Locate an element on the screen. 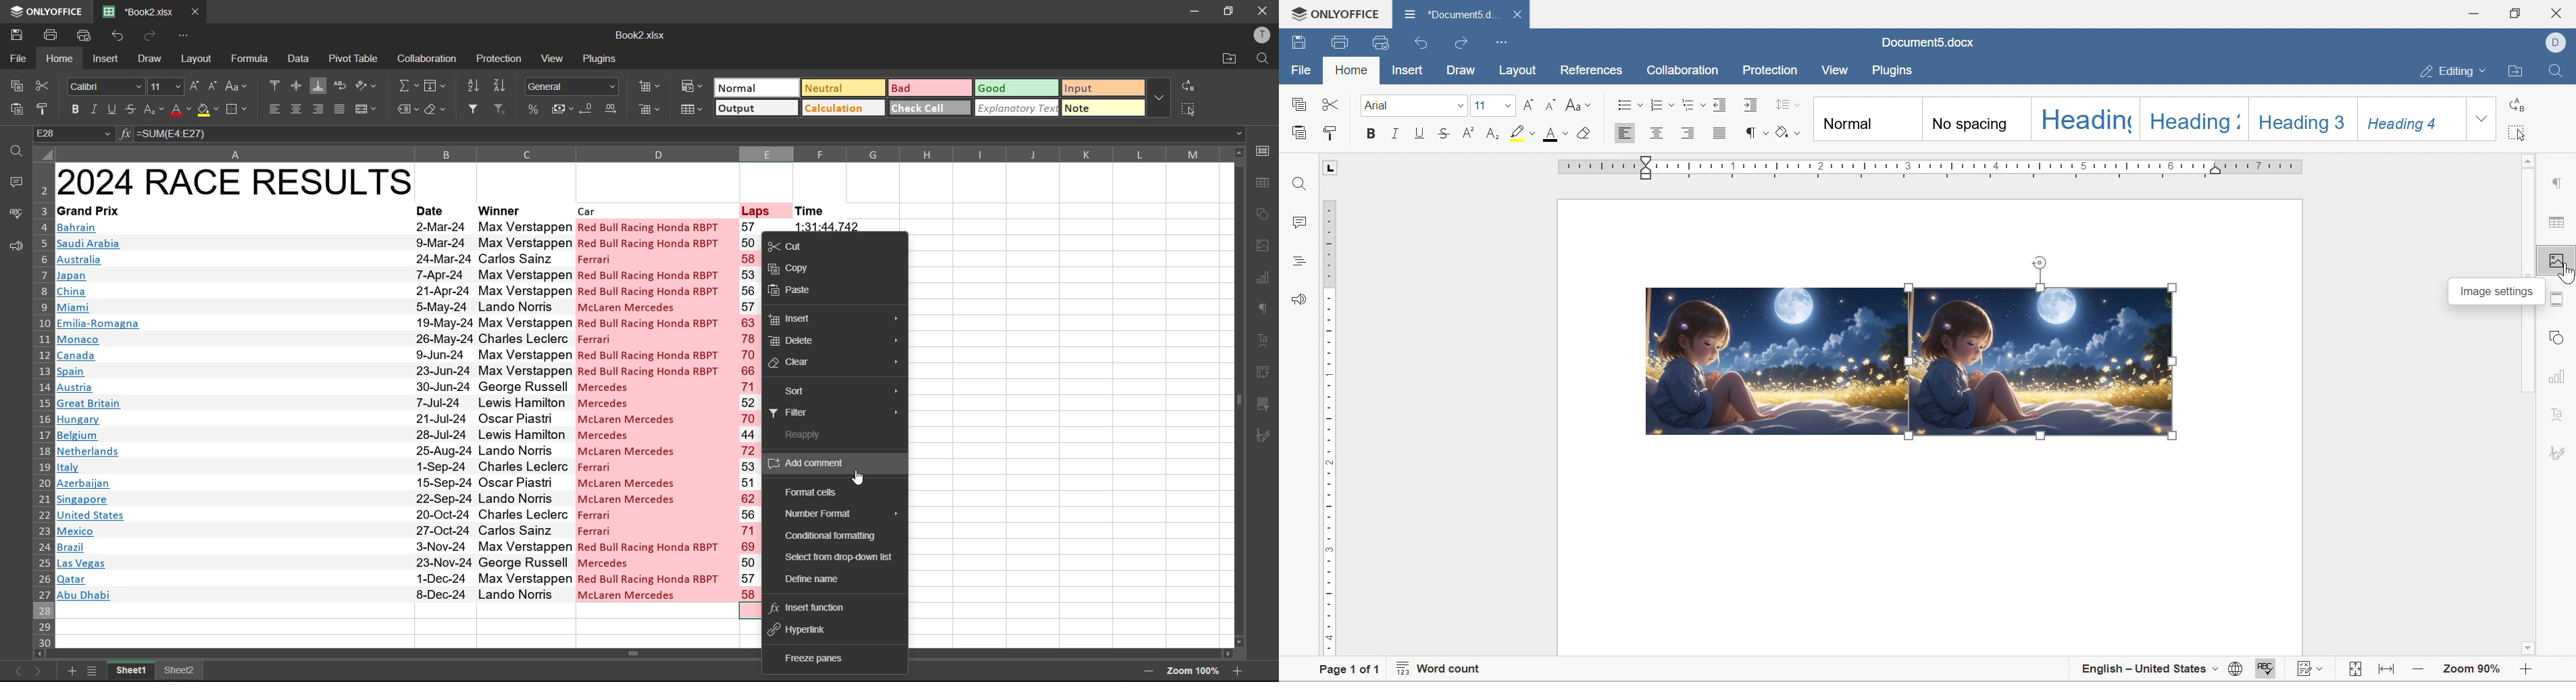 Image resolution: width=2576 pixels, height=700 pixels. output is located at coordinates (755, 109).